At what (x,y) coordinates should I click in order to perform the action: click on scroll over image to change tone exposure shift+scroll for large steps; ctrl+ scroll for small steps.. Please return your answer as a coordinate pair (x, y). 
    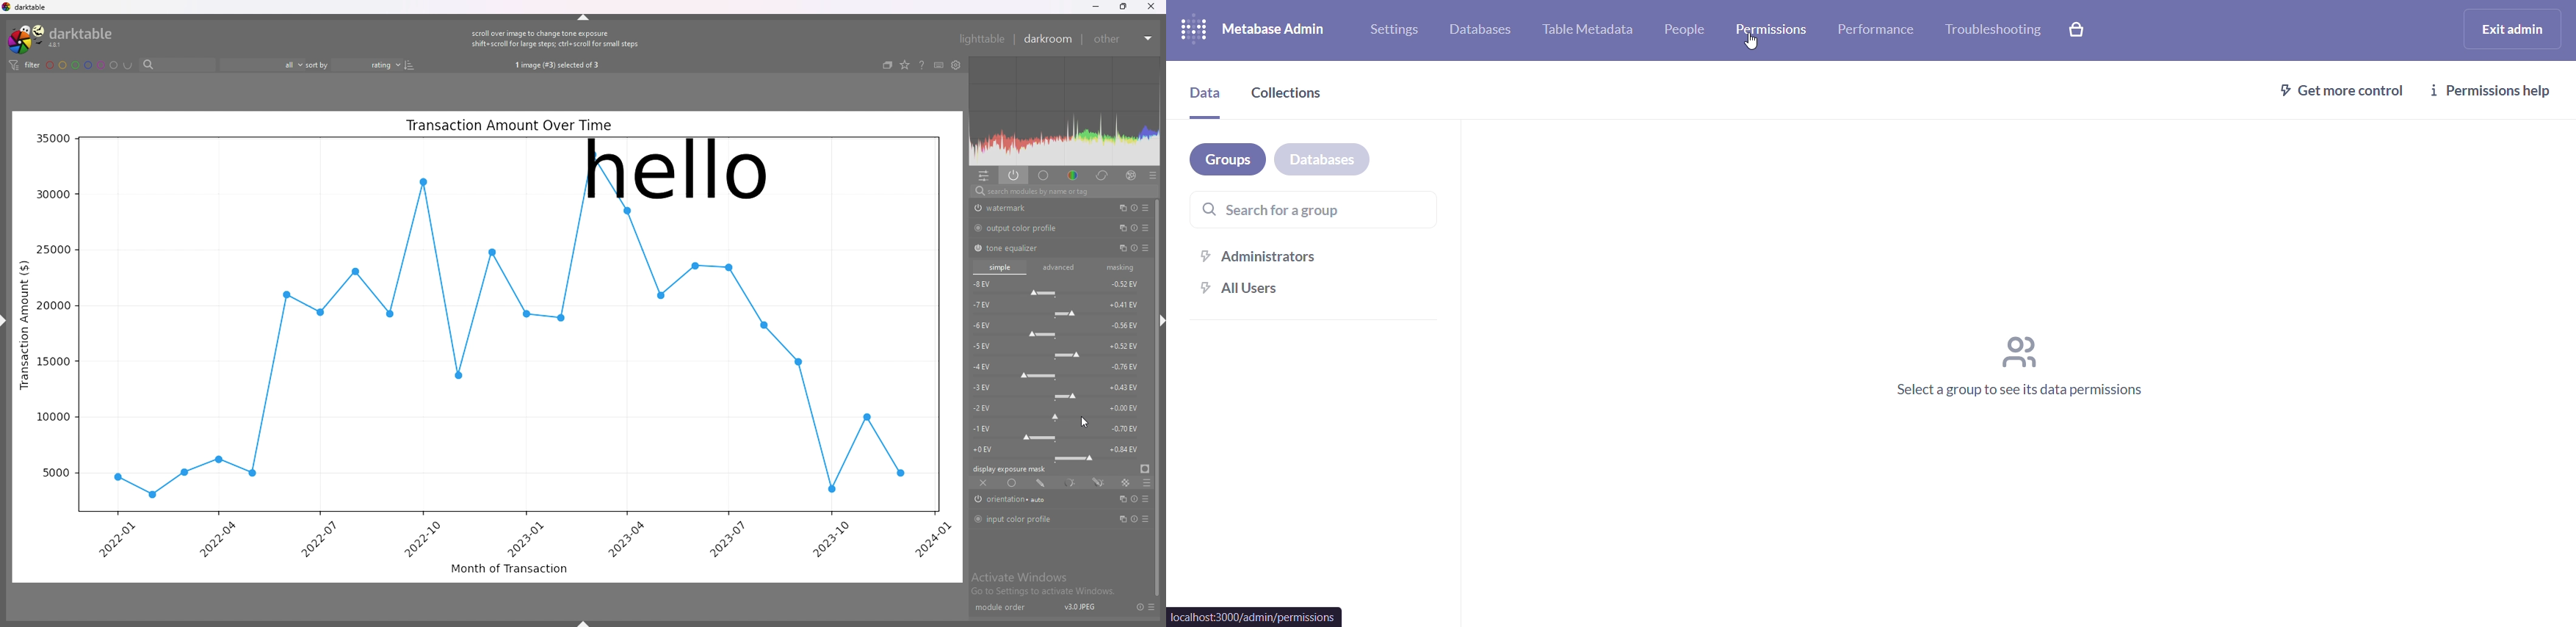
    Looking at the image, I should click on (557, 39).